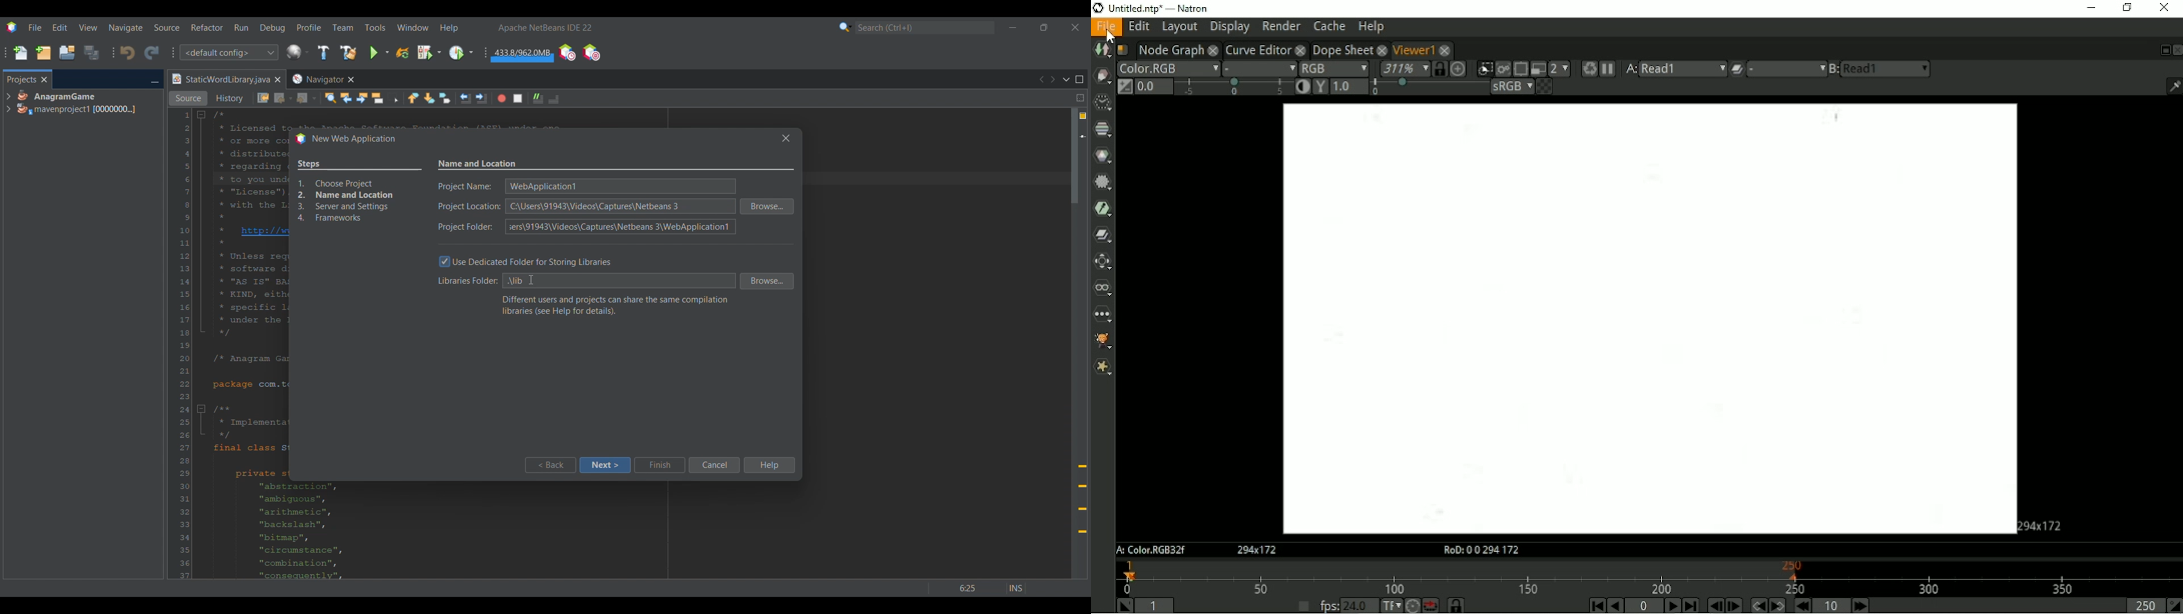 This screenshot has width=2184, height=616. What do you see at coordinates (11, 27) in the screenshot?
I see `Software logo` at bounding box center [11, 27].